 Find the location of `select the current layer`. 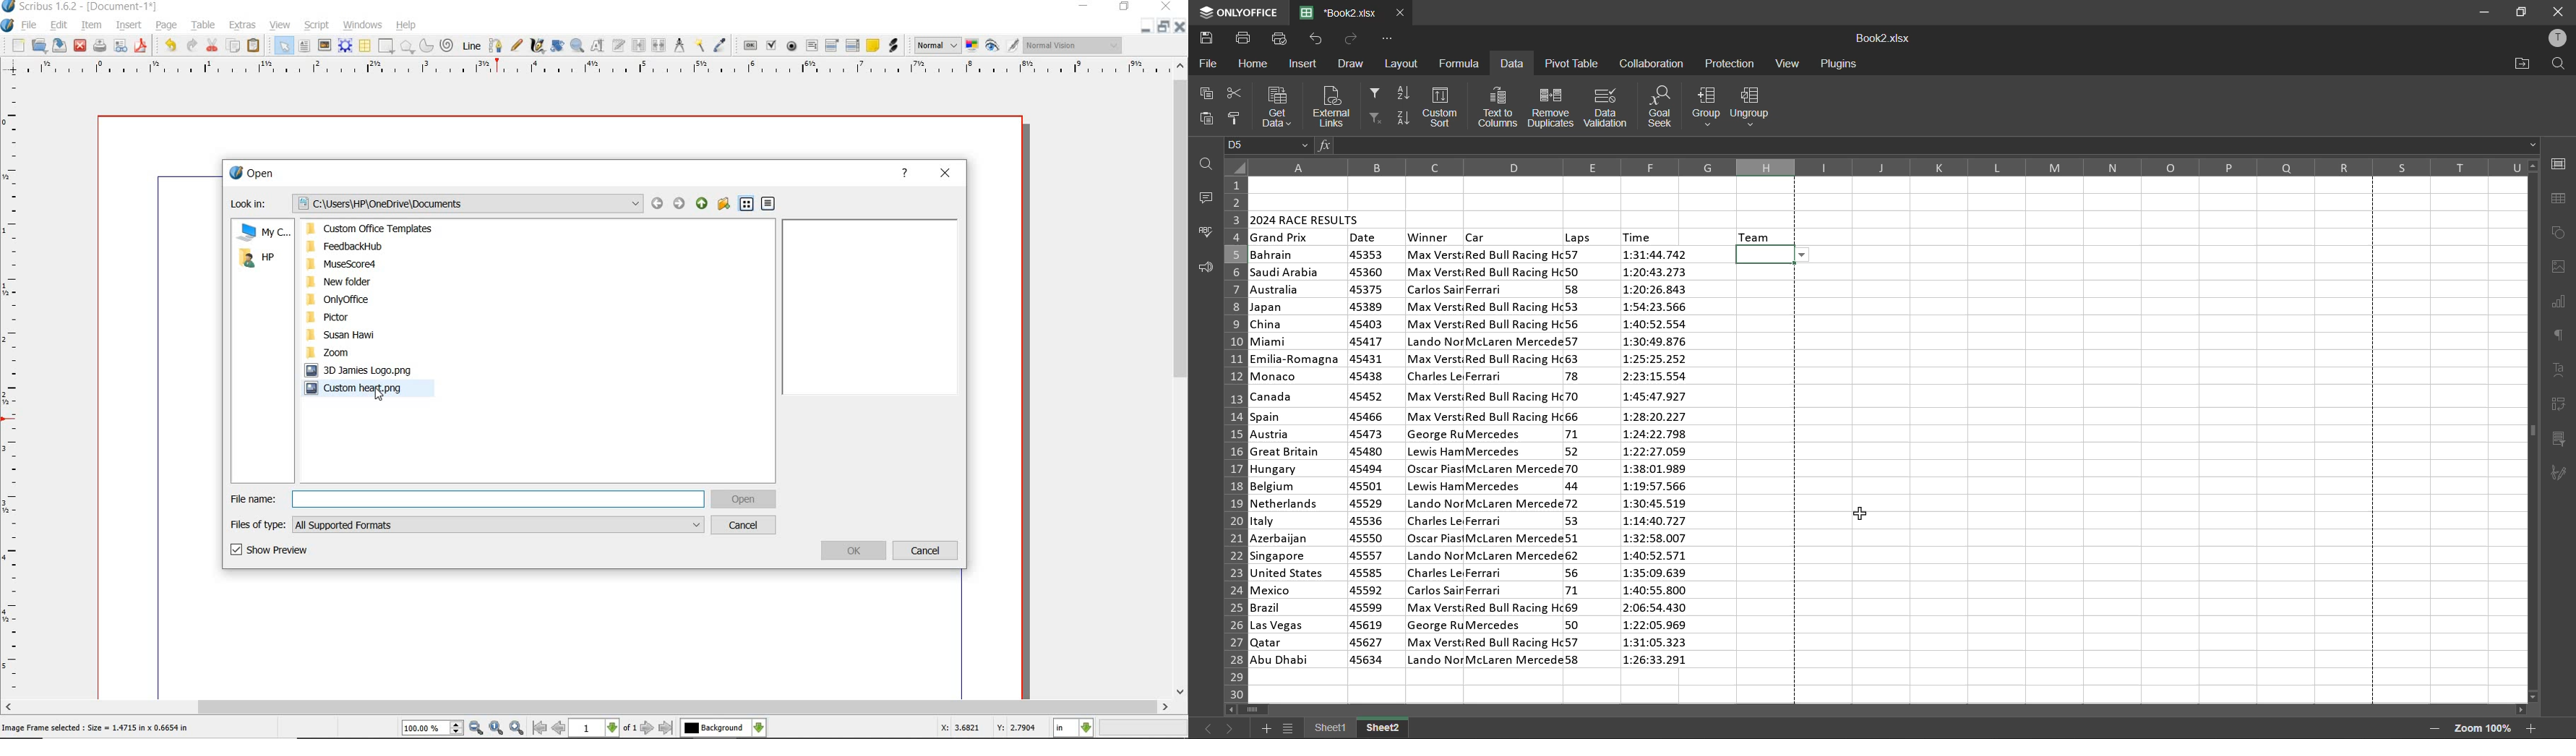

select the current layer is located at coordinates (723, 728).